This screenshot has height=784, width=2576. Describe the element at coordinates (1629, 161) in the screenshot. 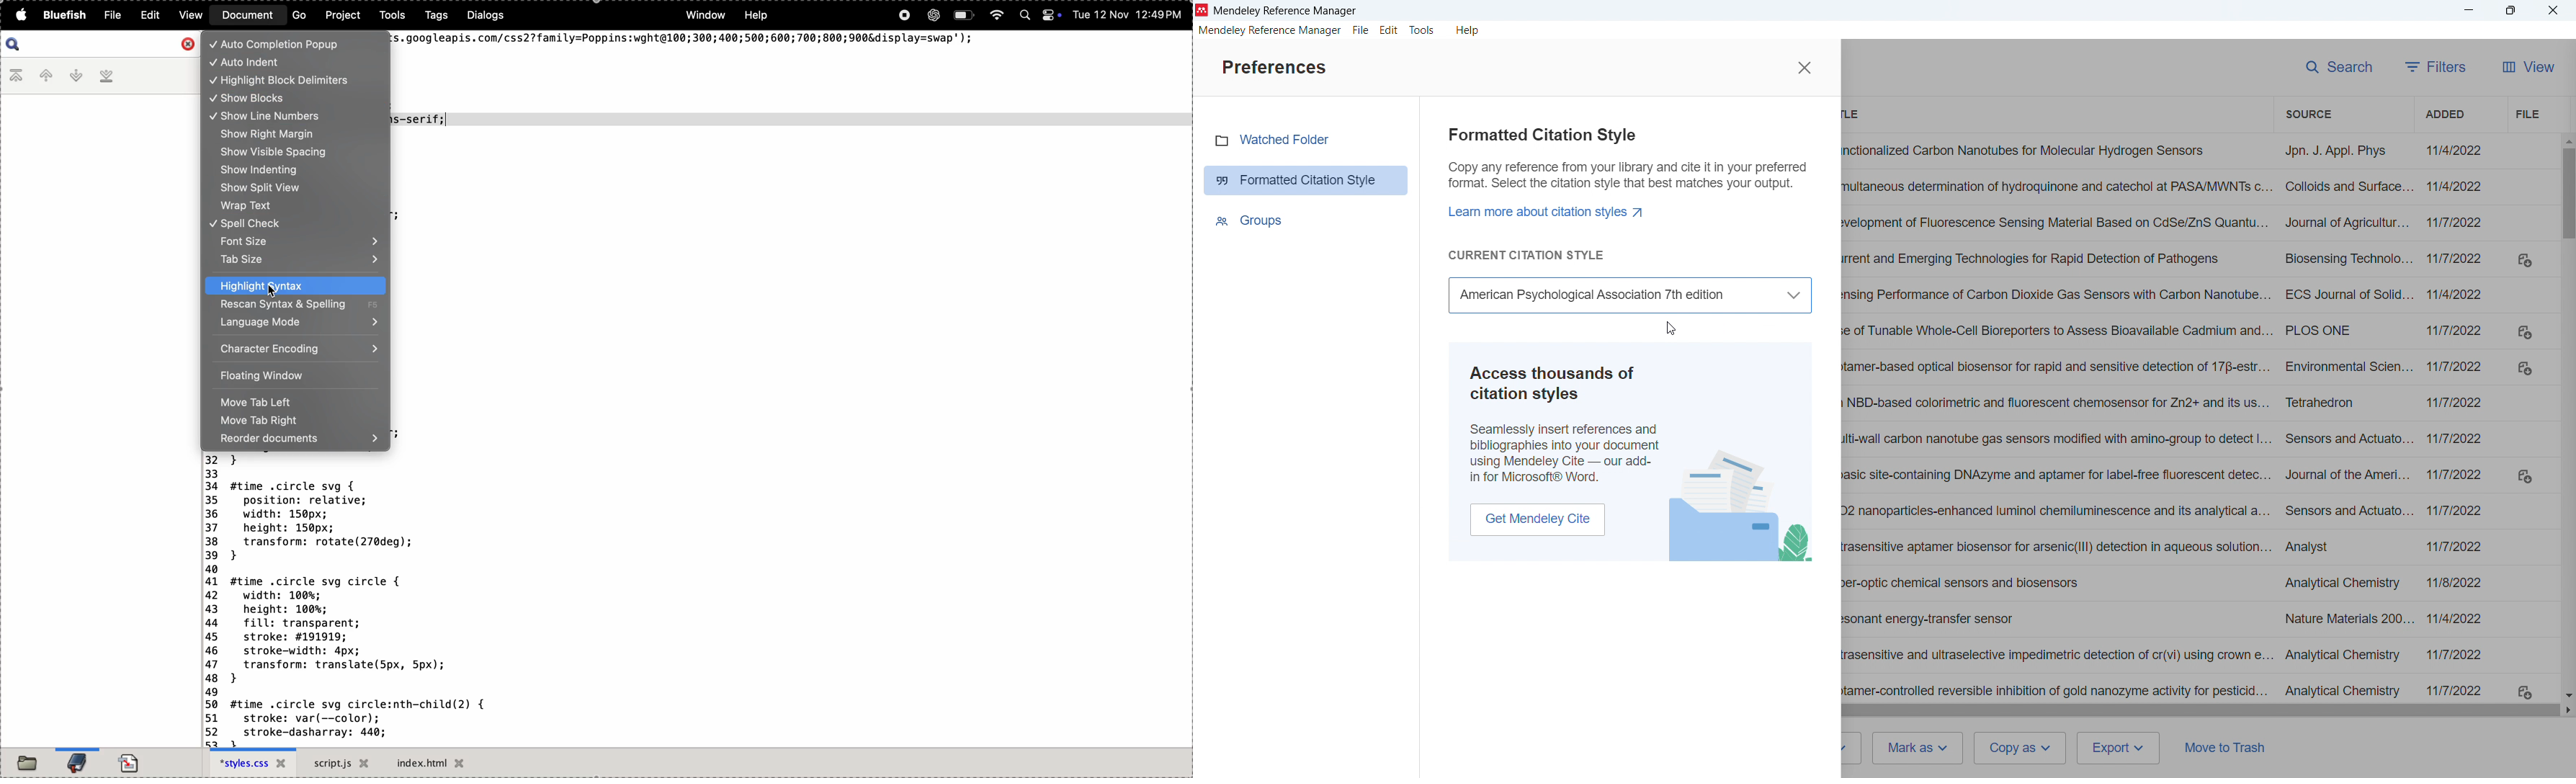

I see `Formatted citation style ` at that location.